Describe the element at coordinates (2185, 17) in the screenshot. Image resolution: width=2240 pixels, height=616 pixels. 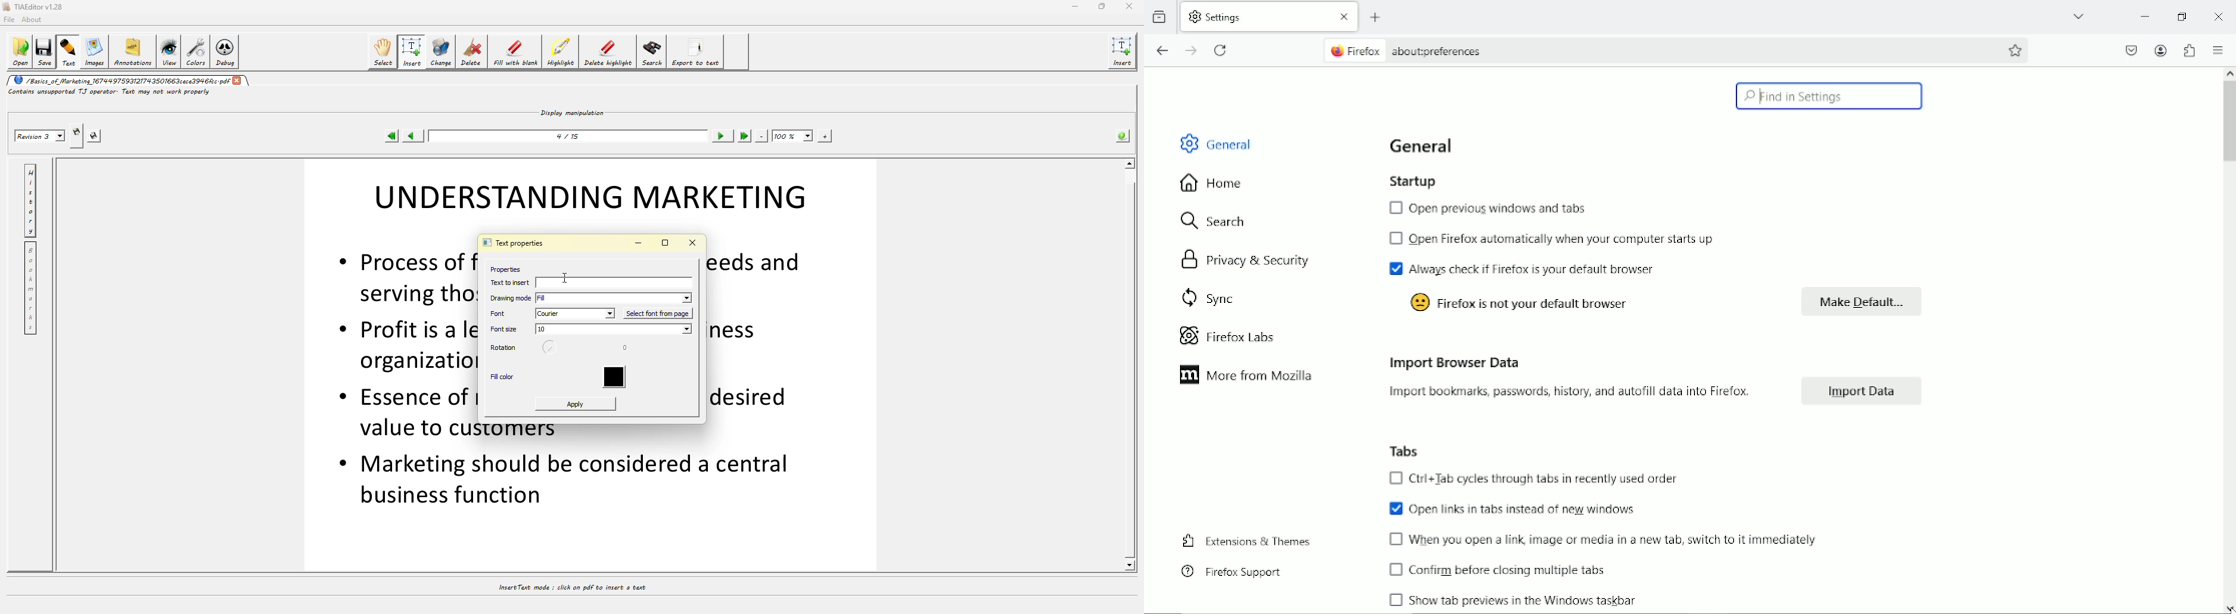
I see `Restore down` at that location.